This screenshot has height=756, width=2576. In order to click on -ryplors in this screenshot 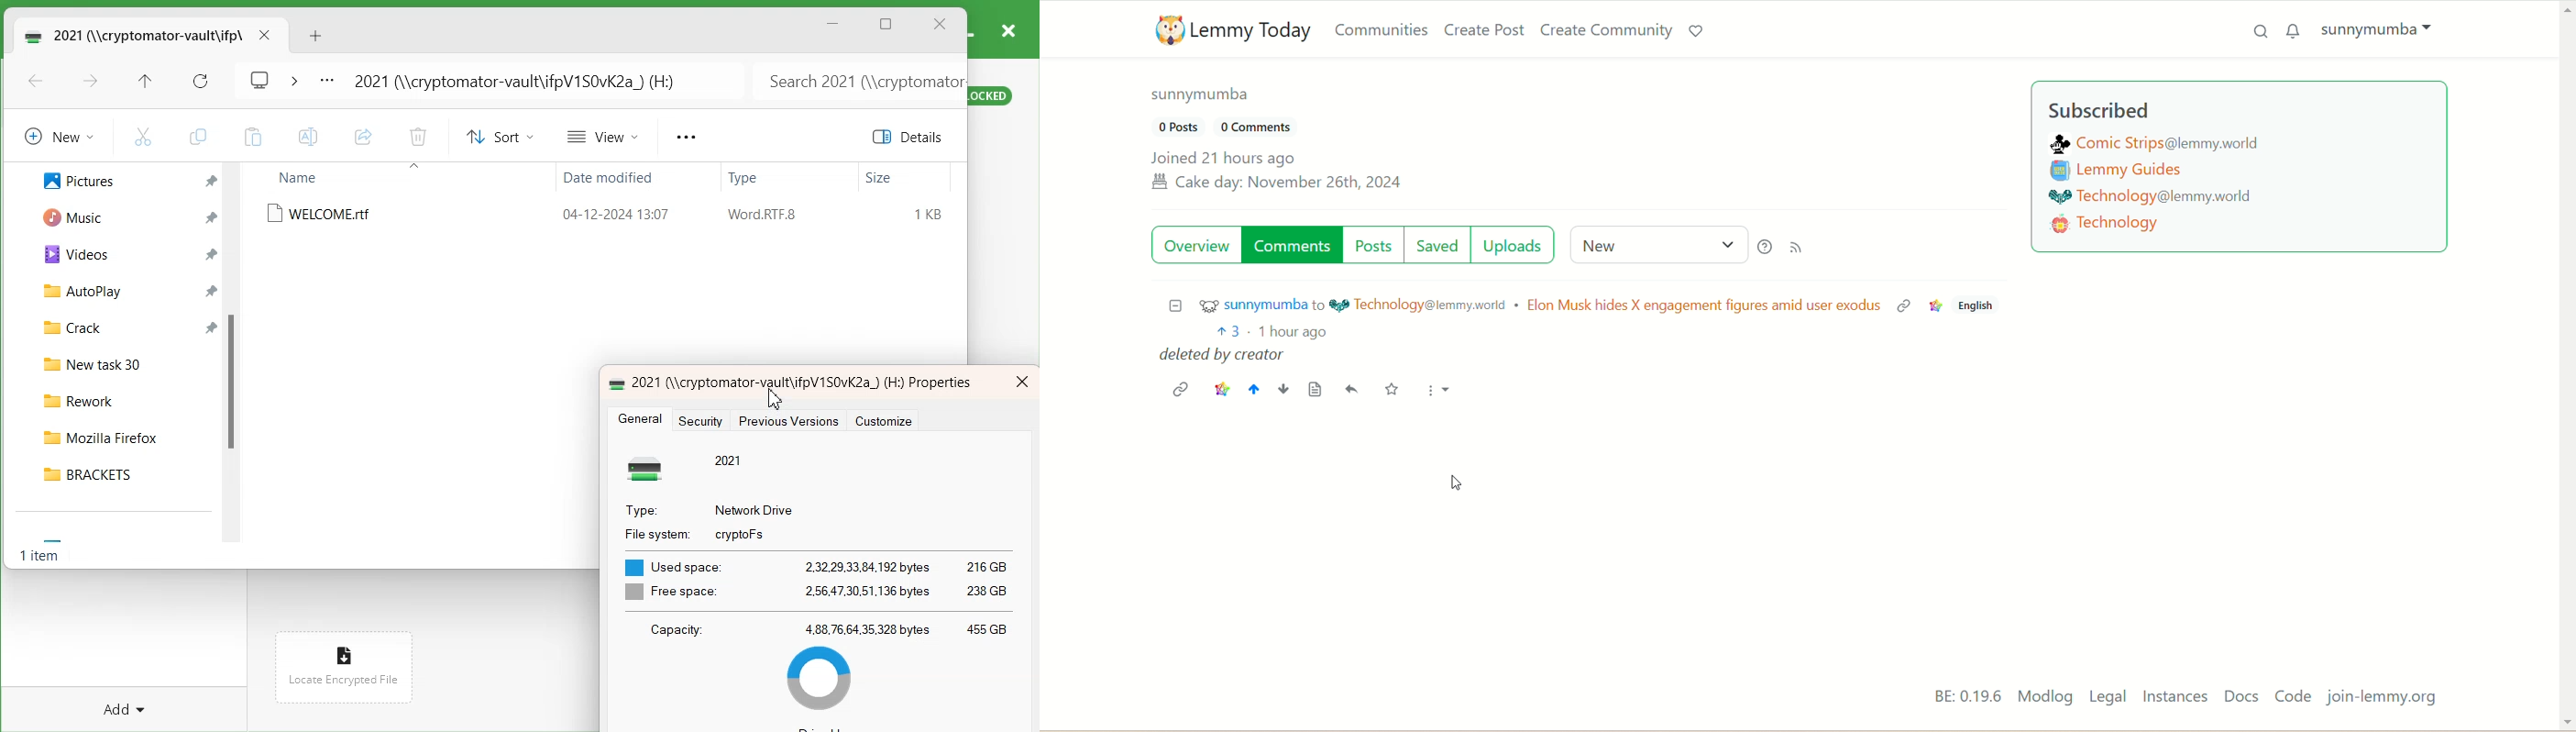, I will do `click(743, 534)`.